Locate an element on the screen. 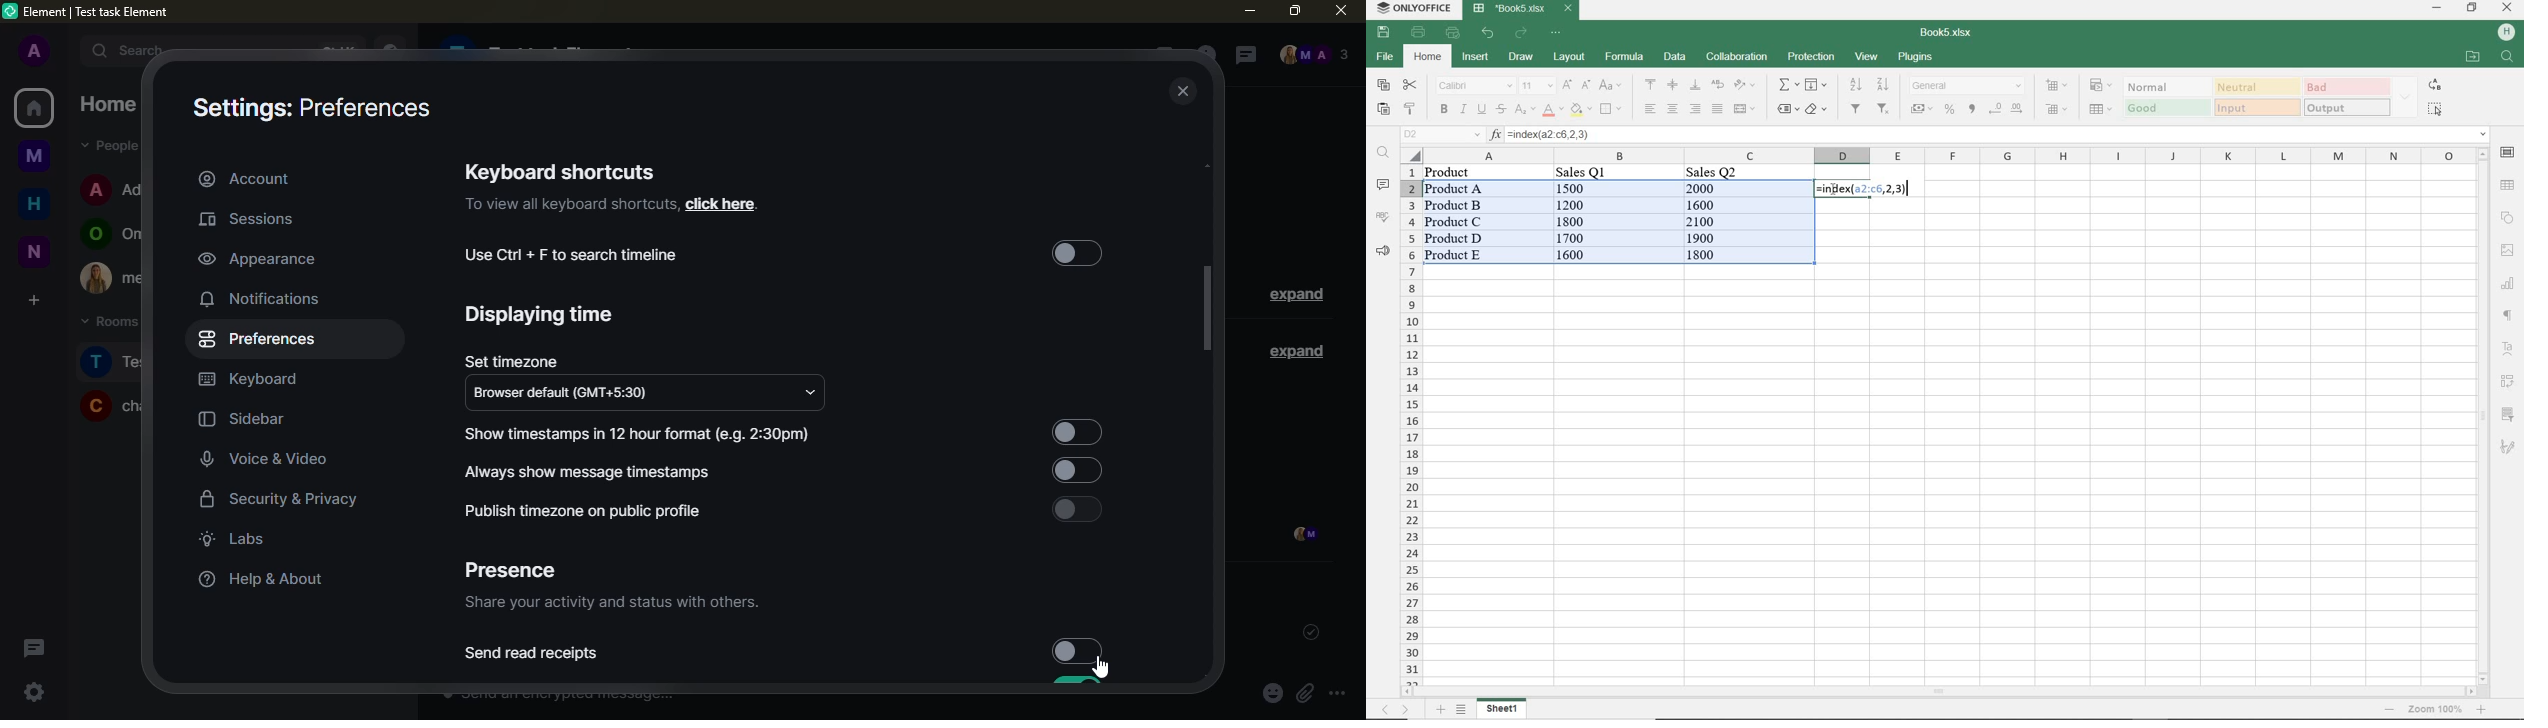 The height and width of the screenshot is (728, 2548). info is located at coordinates (610, 604).